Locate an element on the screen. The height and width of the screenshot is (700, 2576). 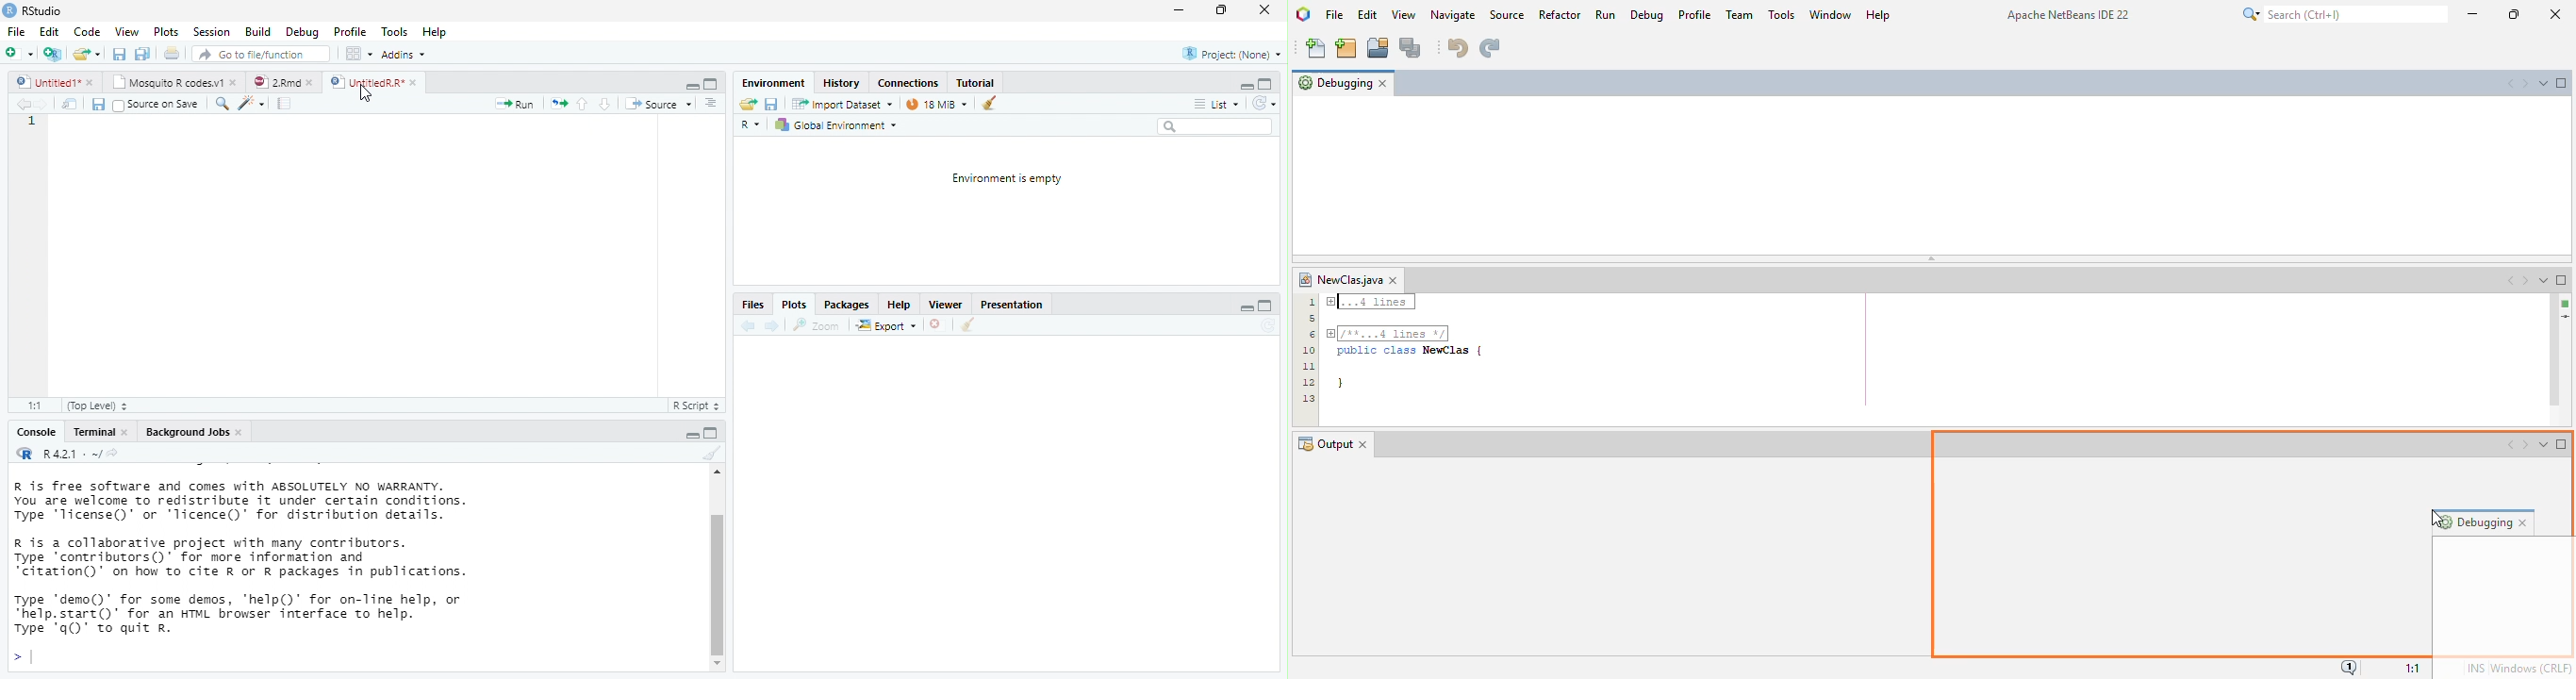
cursor is located at coordinates (367, 94).